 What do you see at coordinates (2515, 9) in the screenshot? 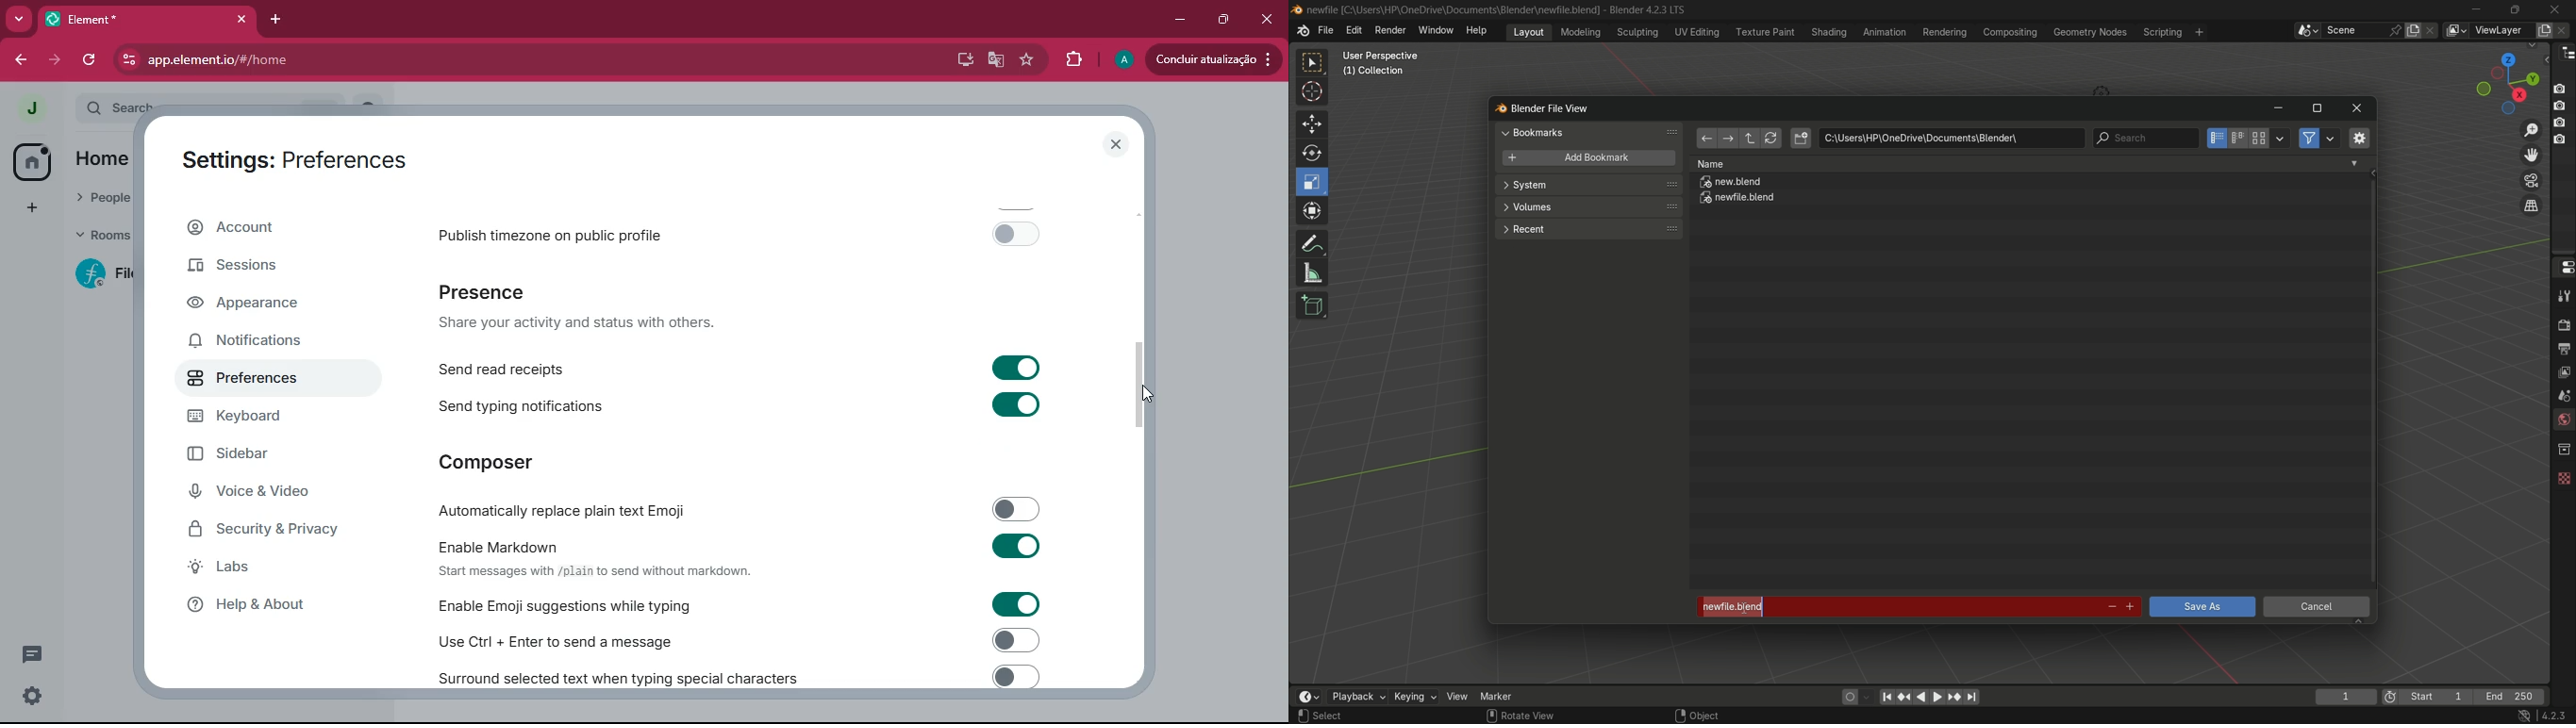
I see `maximize or restore` at bounding box center [2515, 9].